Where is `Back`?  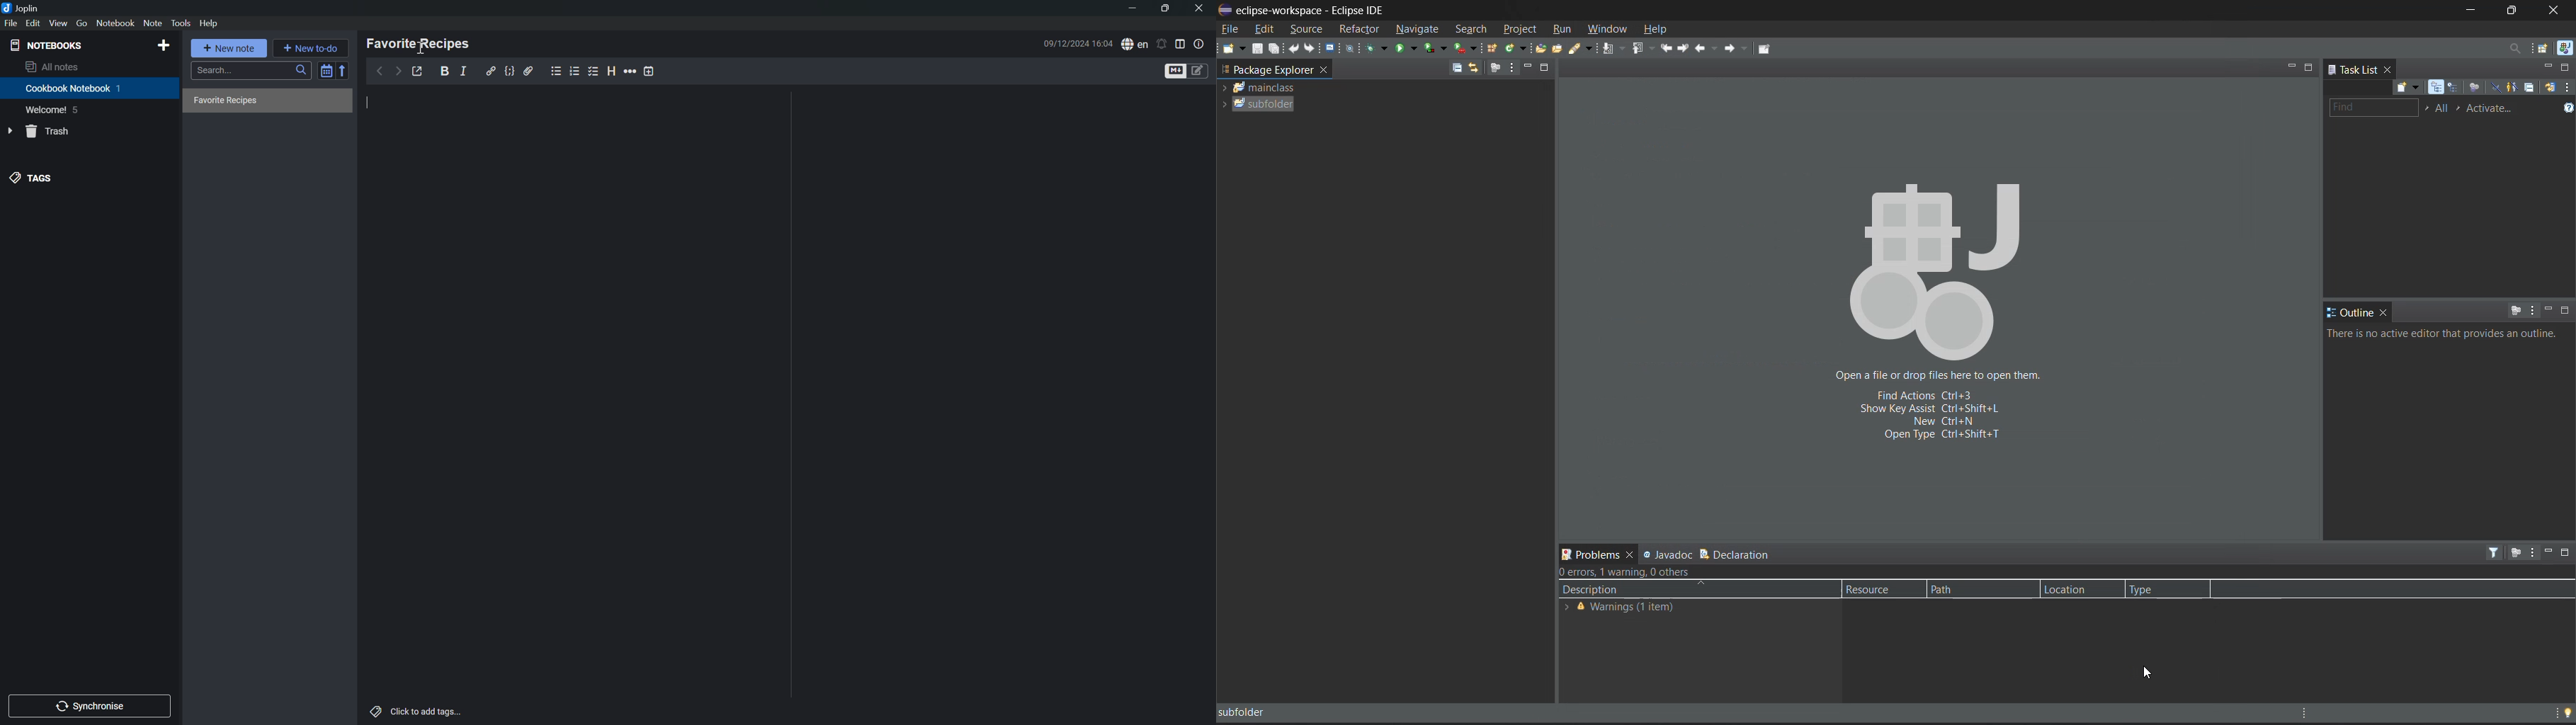
Back is located at coordinates (379, 71).